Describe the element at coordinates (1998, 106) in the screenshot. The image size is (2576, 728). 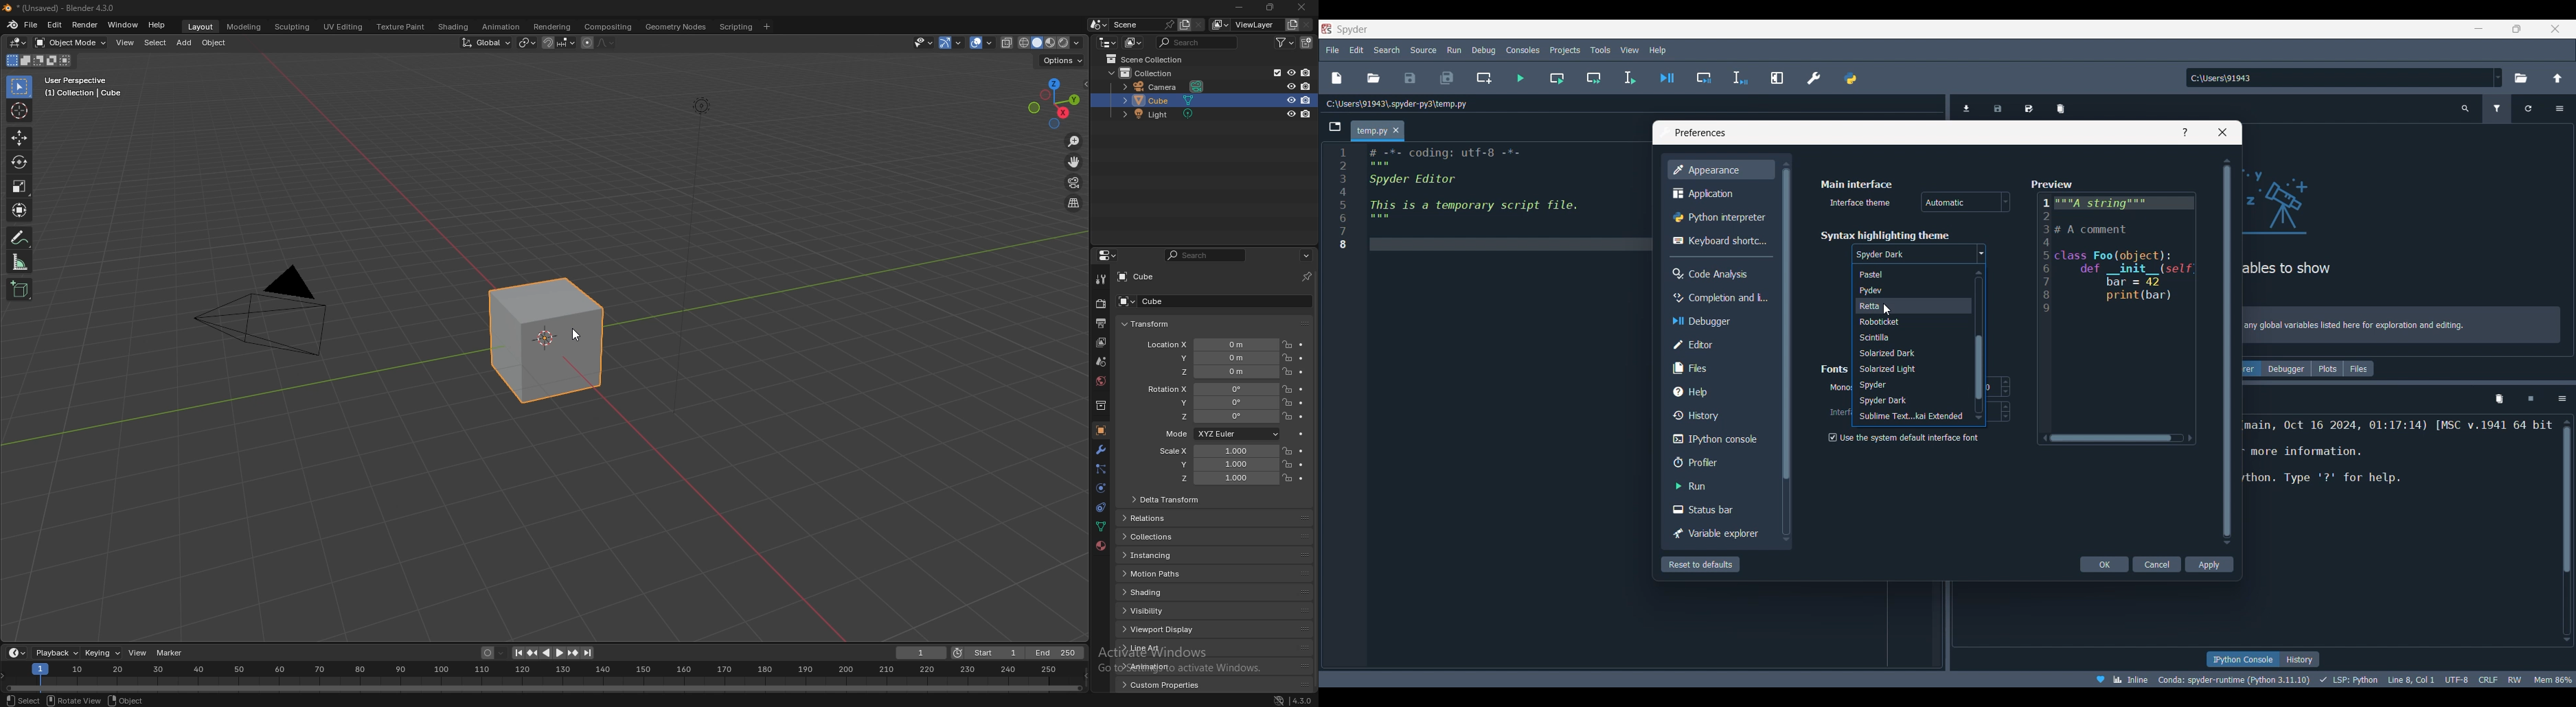
I see `Save data` at that location.